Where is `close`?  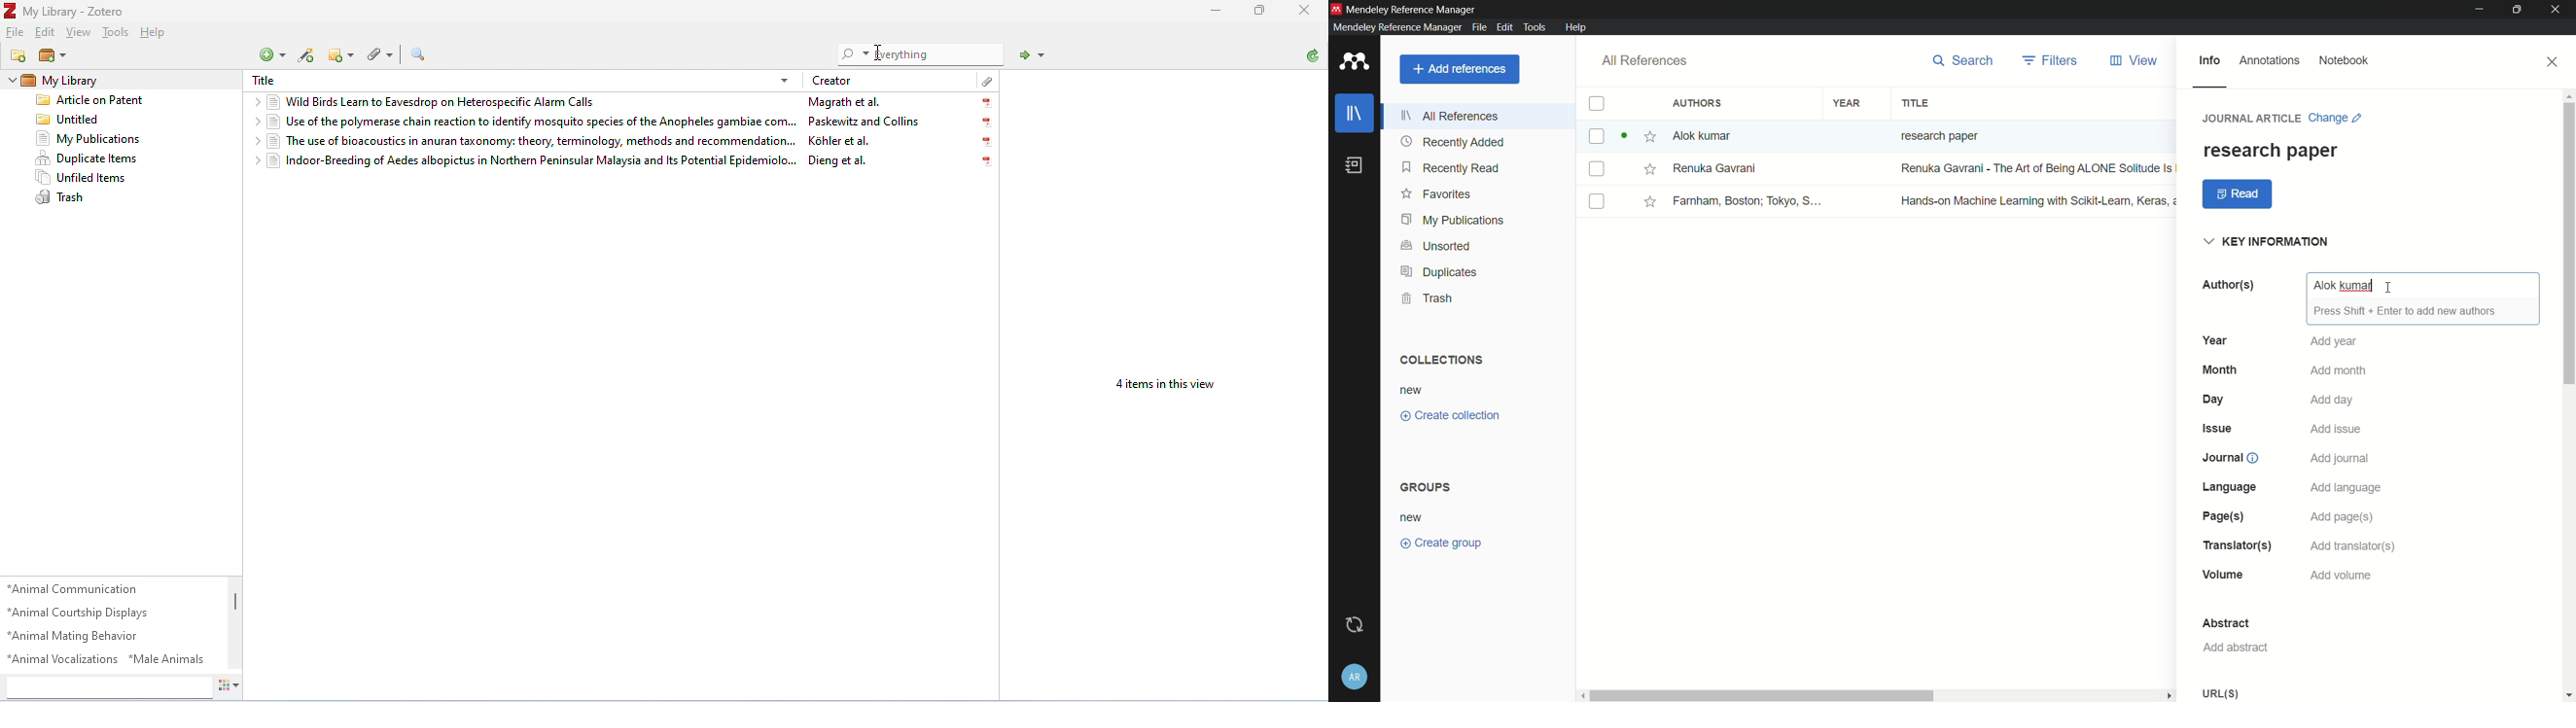 close is located at coordinates (2554, 62).